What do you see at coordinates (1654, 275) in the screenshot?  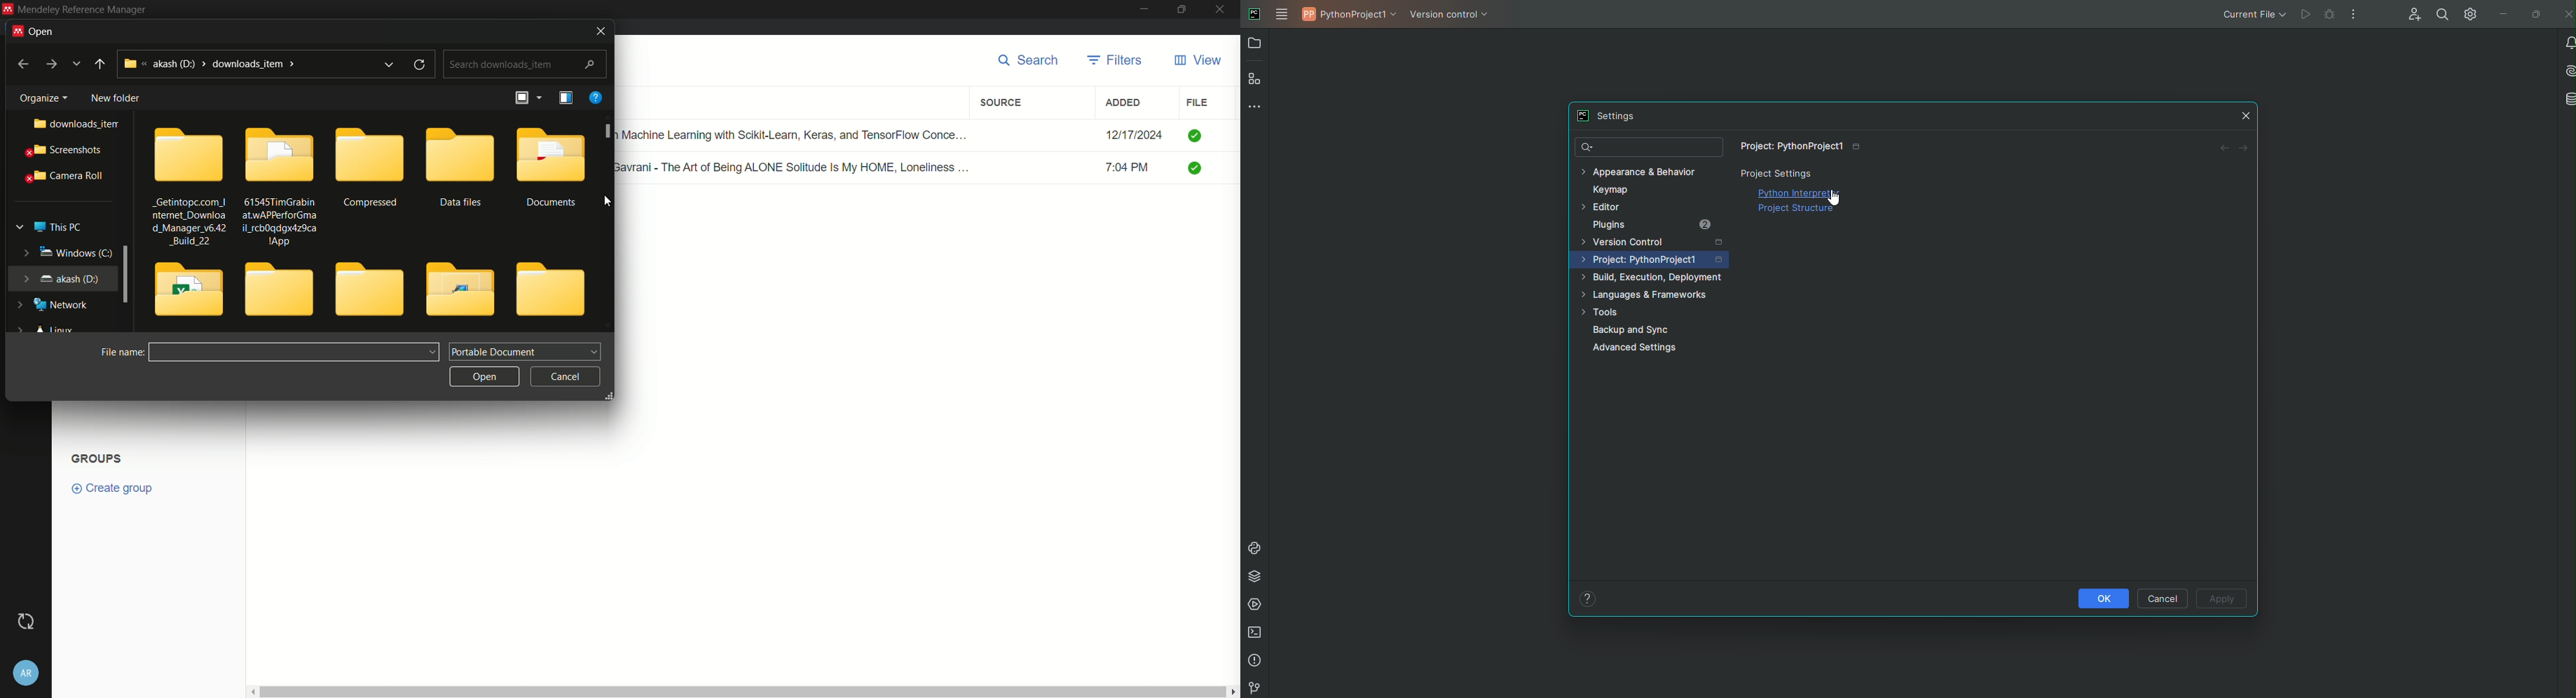 I see `Build, Execution, Development` at bounding box center [1654, 275].